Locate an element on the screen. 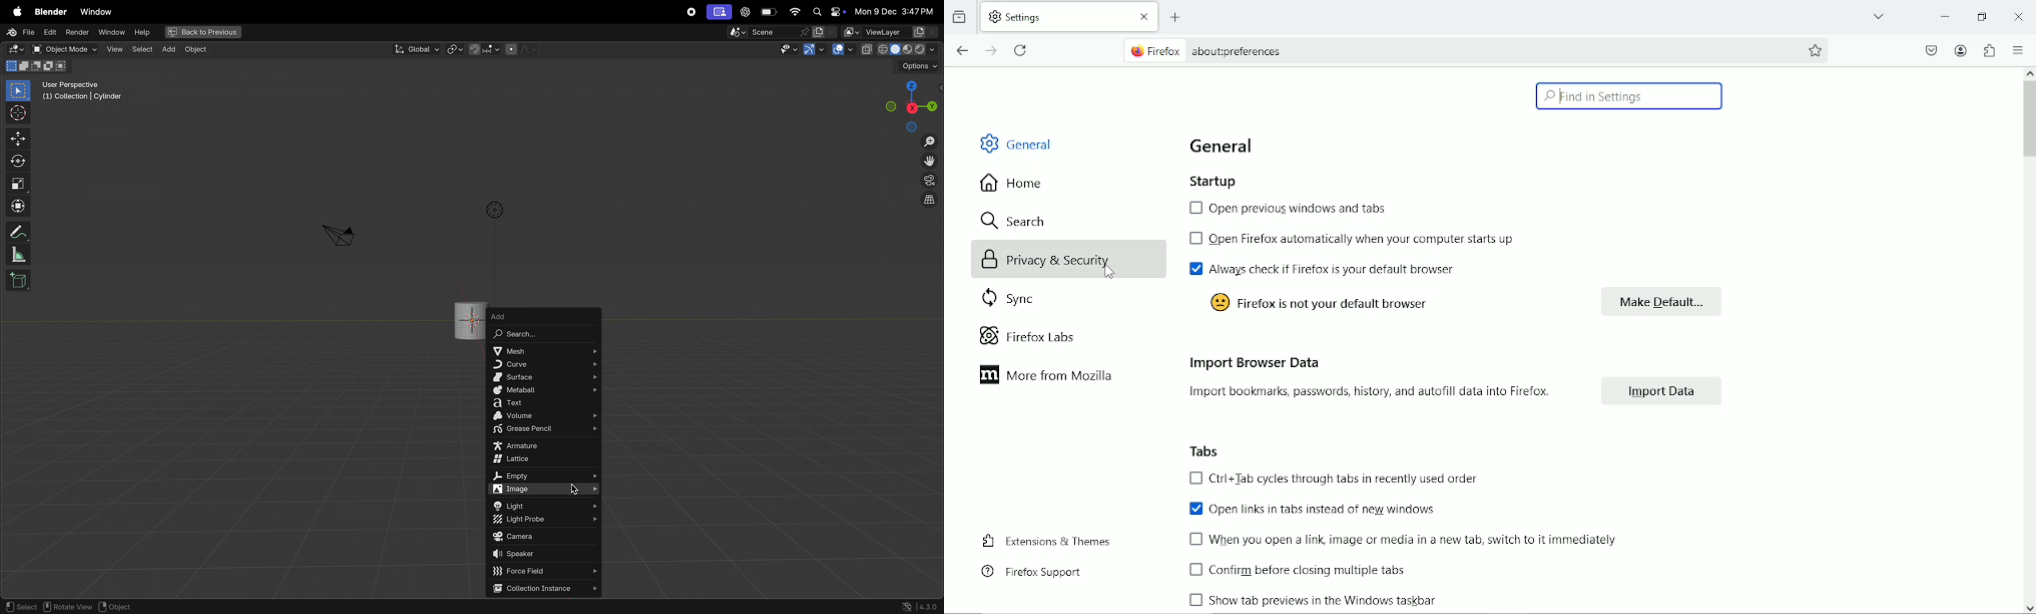 The height and width of the screenshot is (616, 2044). firefox support is located at coordinates (1028, 572).